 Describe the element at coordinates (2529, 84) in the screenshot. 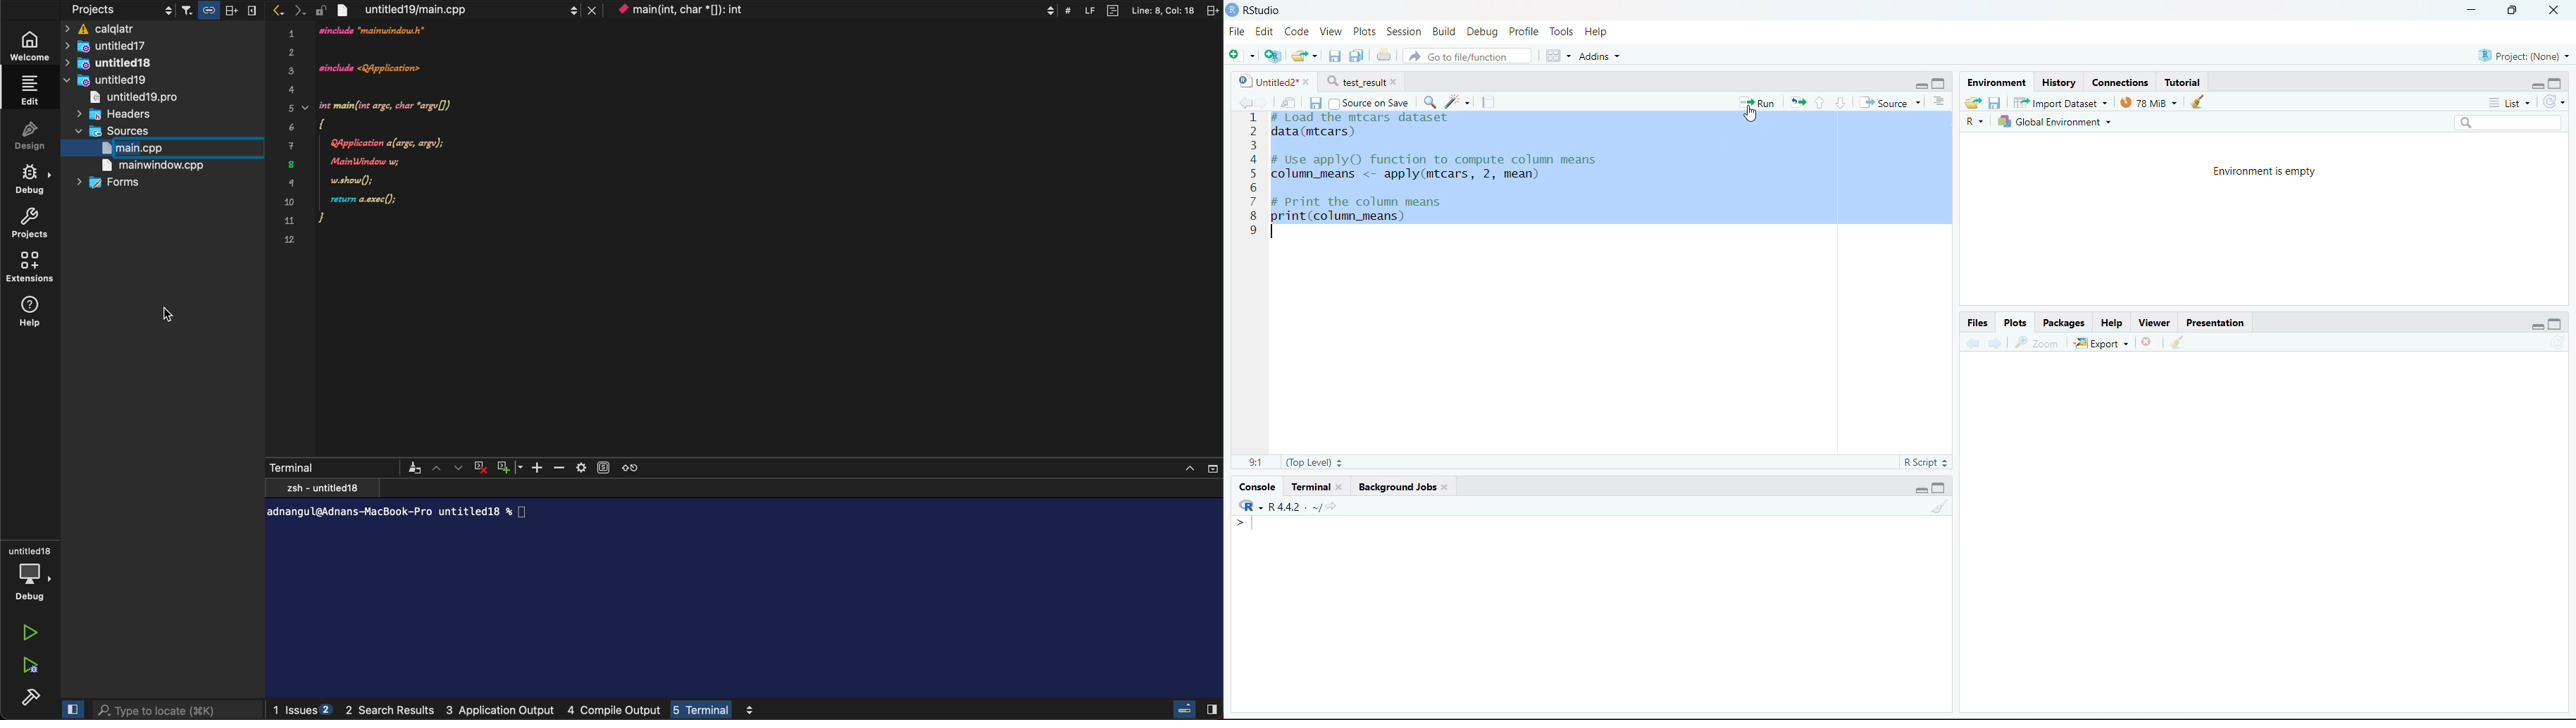

I see `Minimize` at that location.